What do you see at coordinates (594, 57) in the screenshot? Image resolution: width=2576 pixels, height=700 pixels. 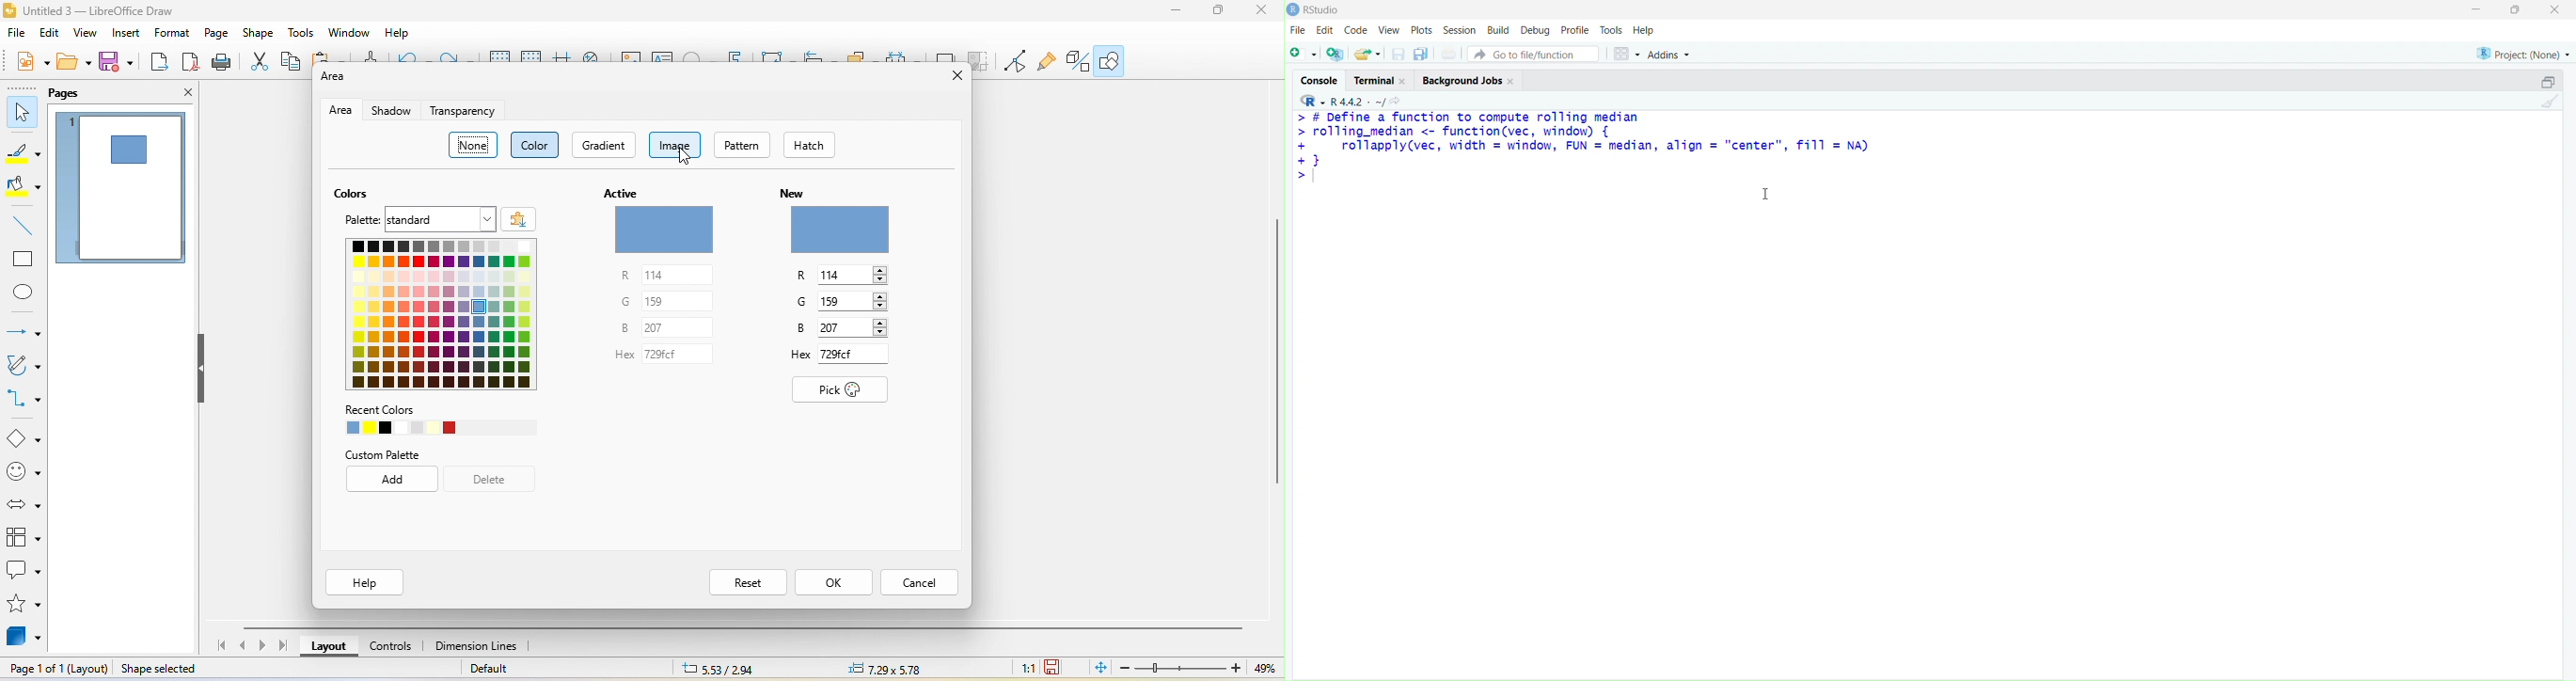 I see `zoom and pan` at bounding box center [594, 57].